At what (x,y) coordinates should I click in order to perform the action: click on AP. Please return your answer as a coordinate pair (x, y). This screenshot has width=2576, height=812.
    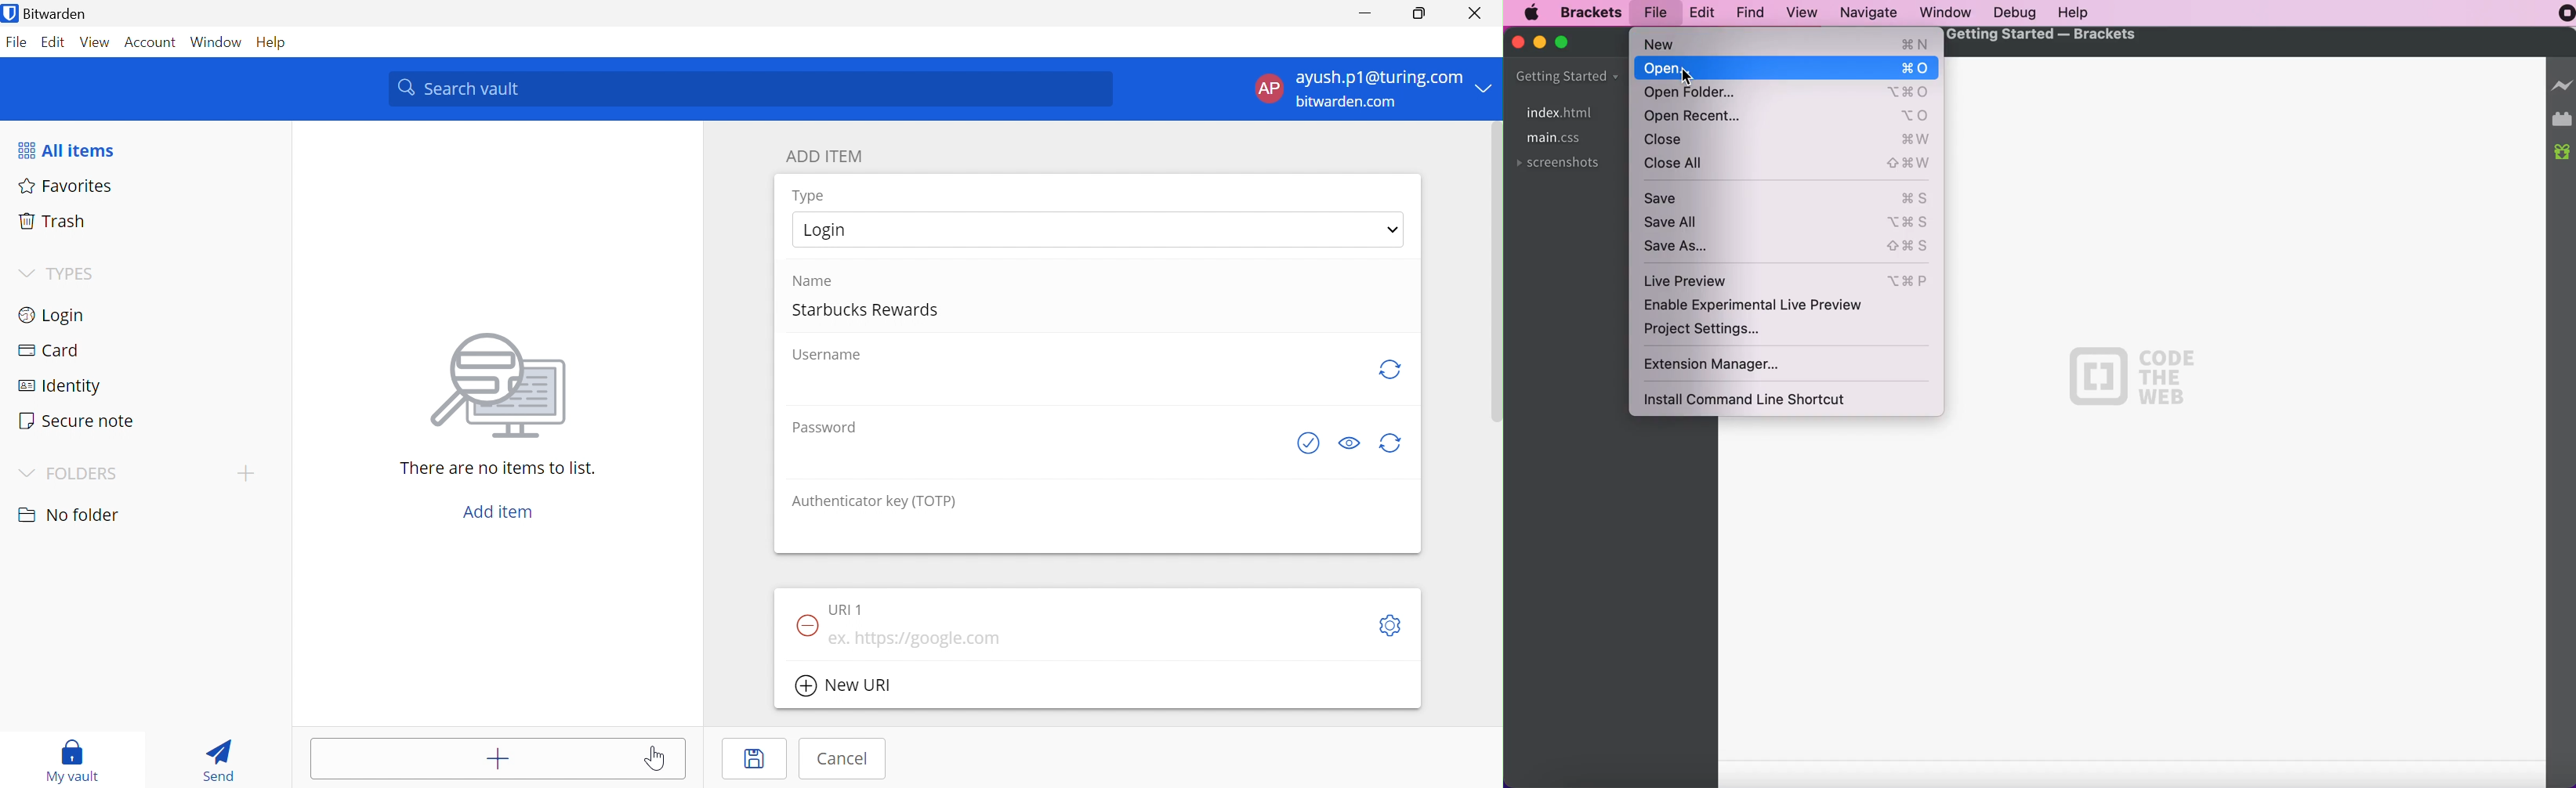
    Looking at the image, I should click on (1269, 91).